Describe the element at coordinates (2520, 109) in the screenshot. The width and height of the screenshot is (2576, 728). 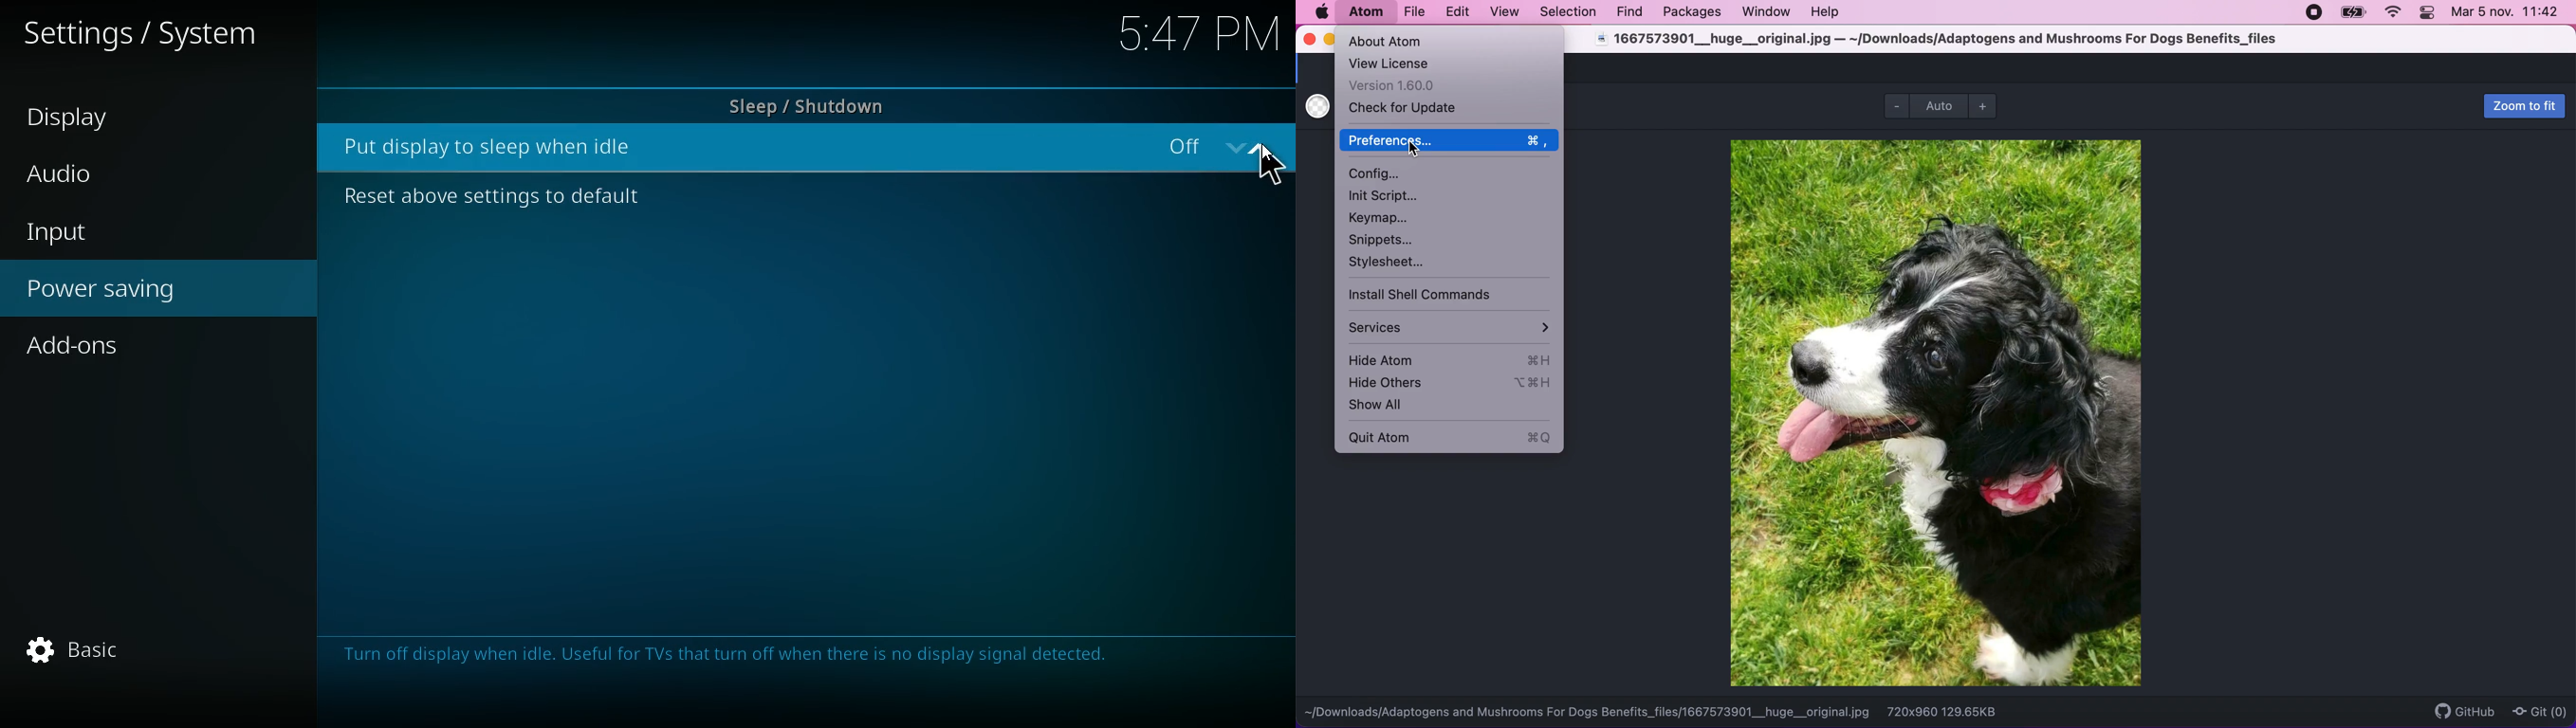
I see `zoom to fit` at that location.